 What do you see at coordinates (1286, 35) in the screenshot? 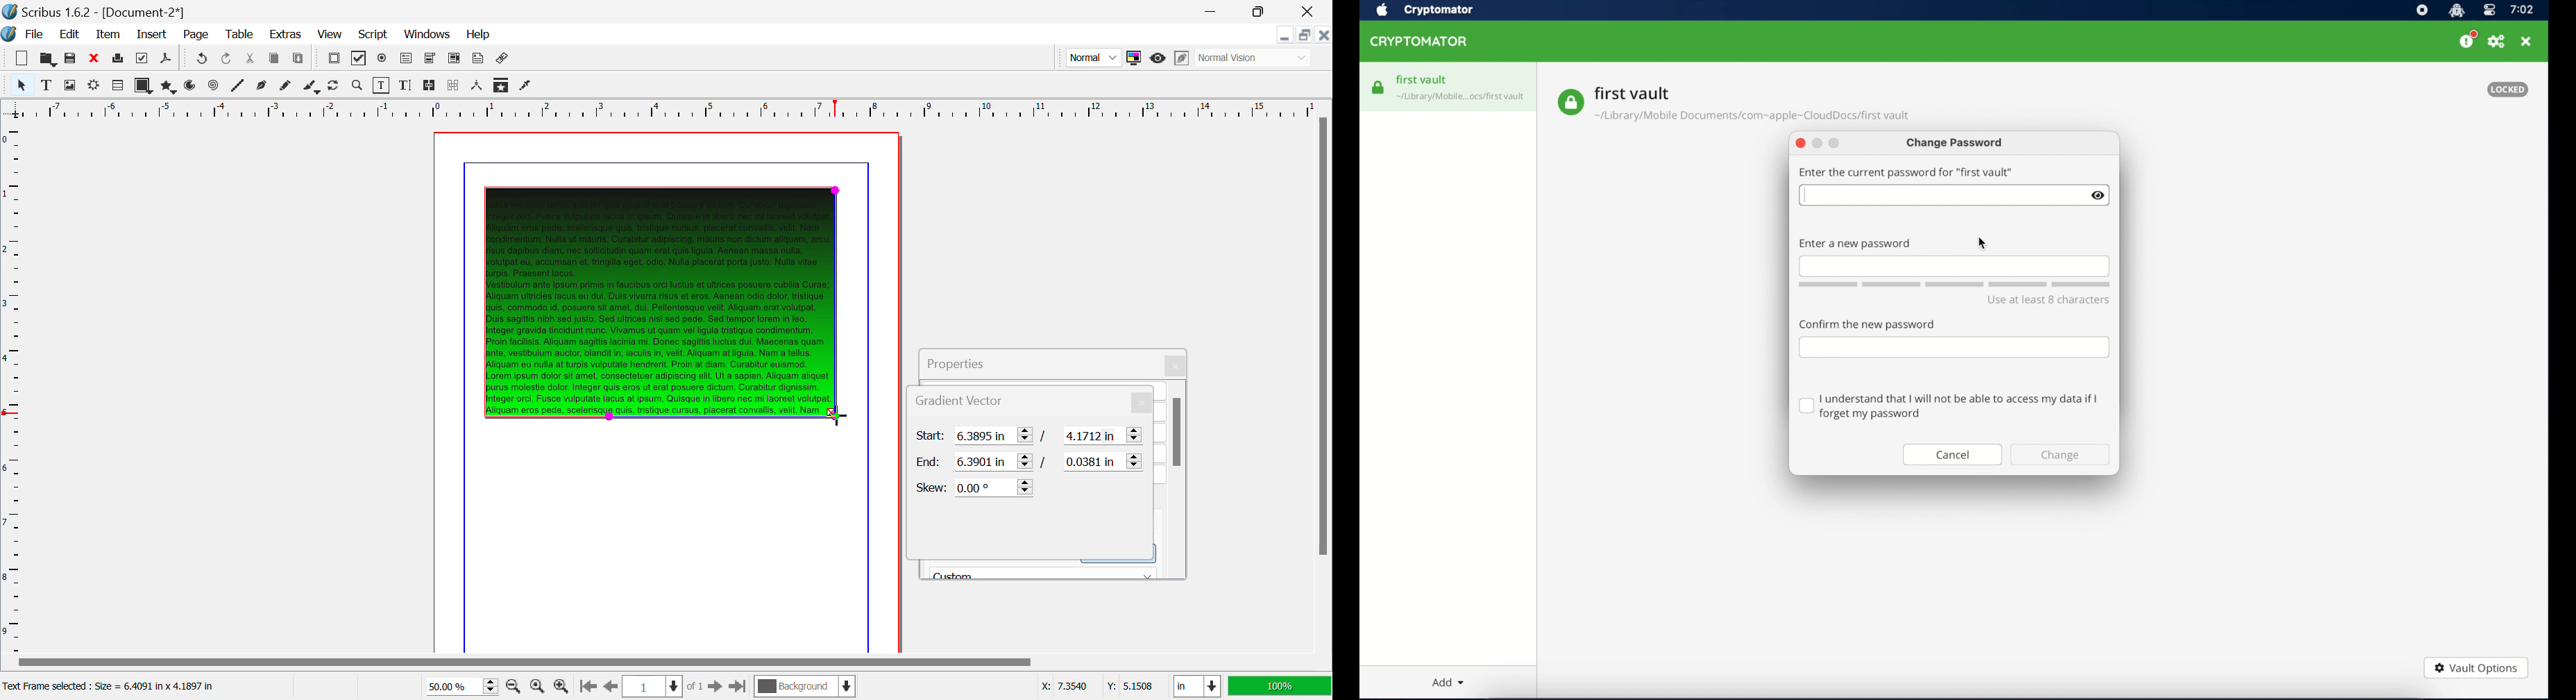
I see `Restore Down` at bounding box center [1286, 35].